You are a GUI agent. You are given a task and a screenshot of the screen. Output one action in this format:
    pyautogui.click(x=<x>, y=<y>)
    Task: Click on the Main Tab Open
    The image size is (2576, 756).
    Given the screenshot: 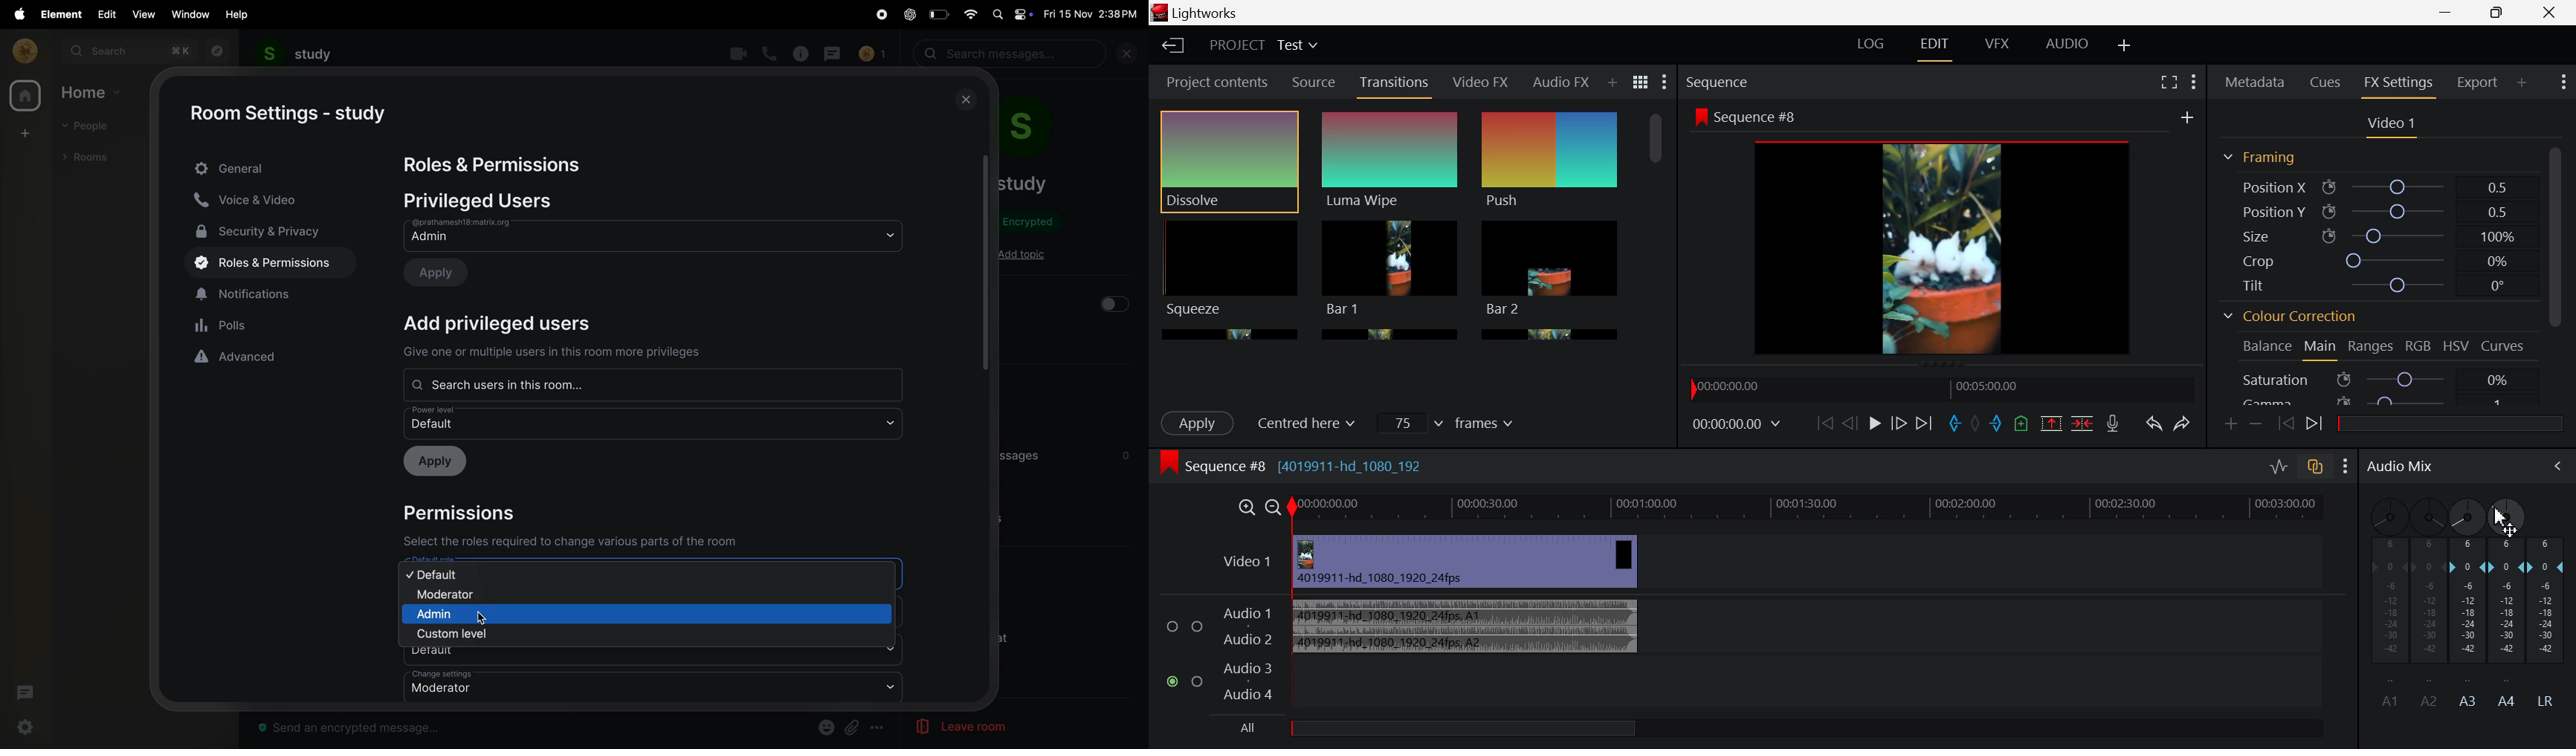 What is the action you would take?
    pyautogui.click(x=2321, y=348)
    